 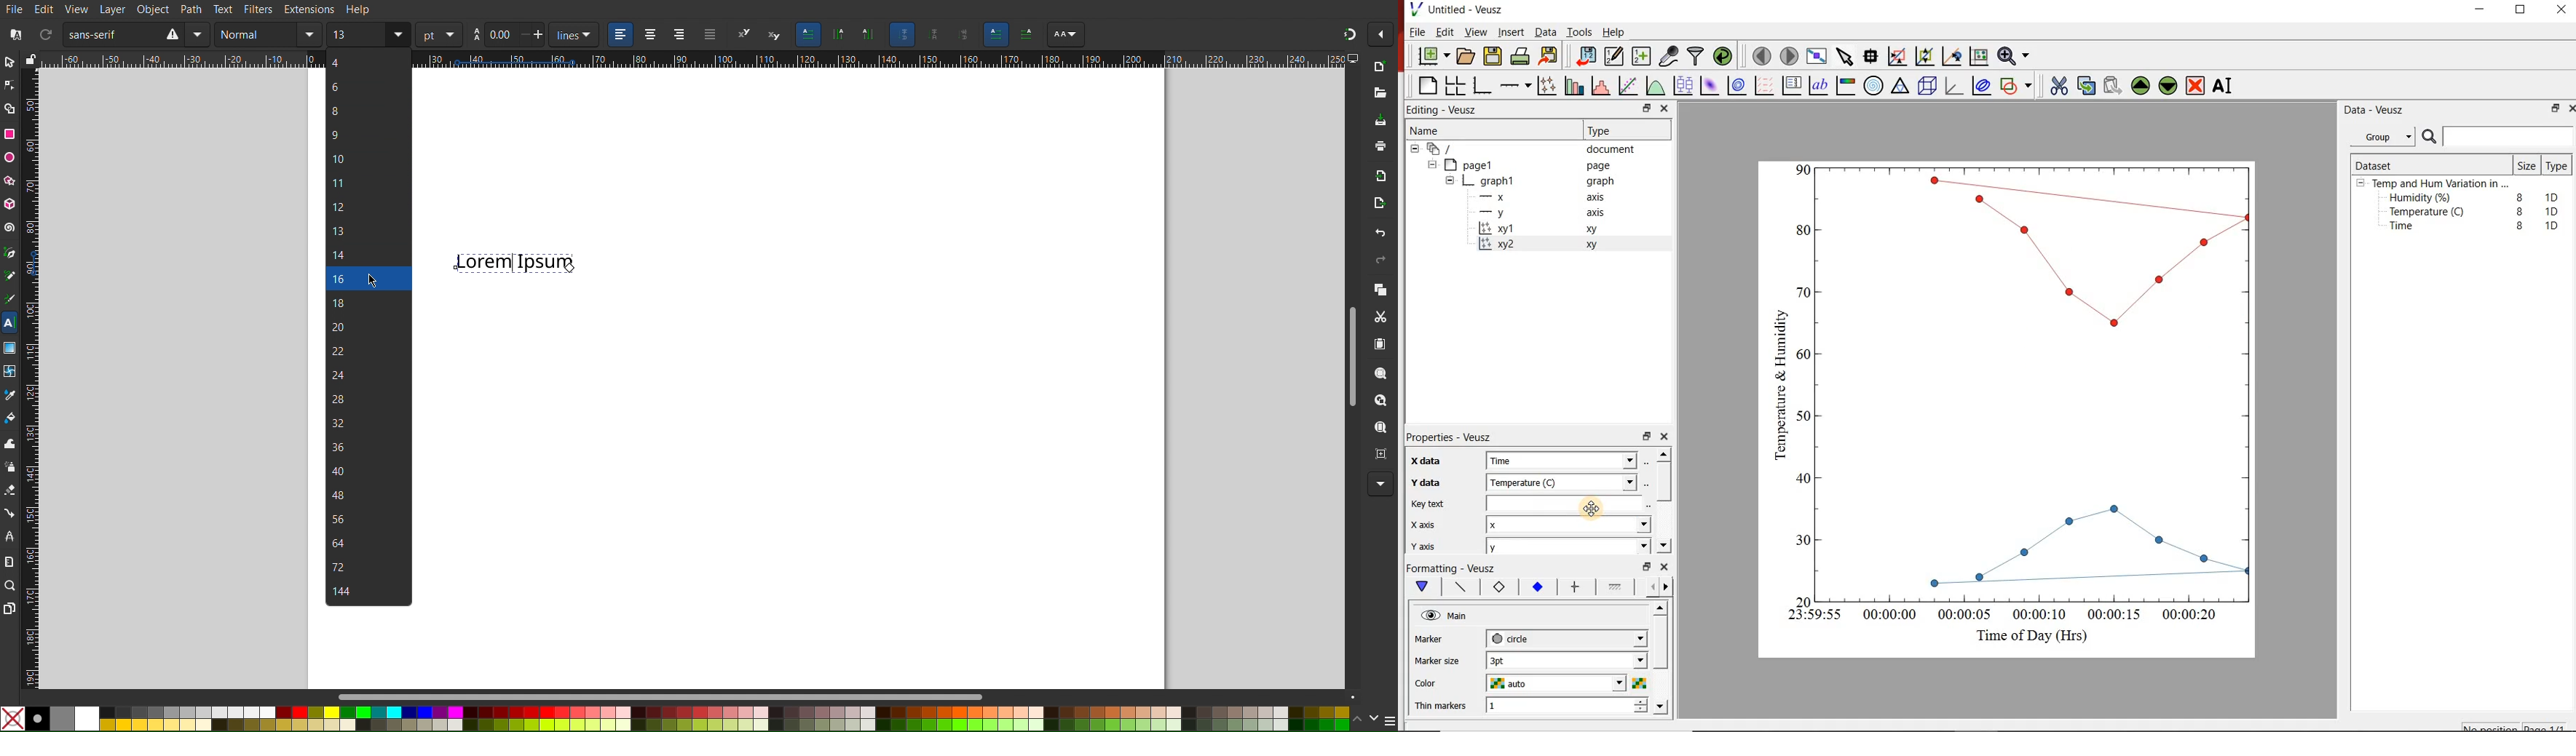 What do you see at coordinates (1606, 505) in the screenshot?
I see `Cursor` at bounding box center [1606, 505].